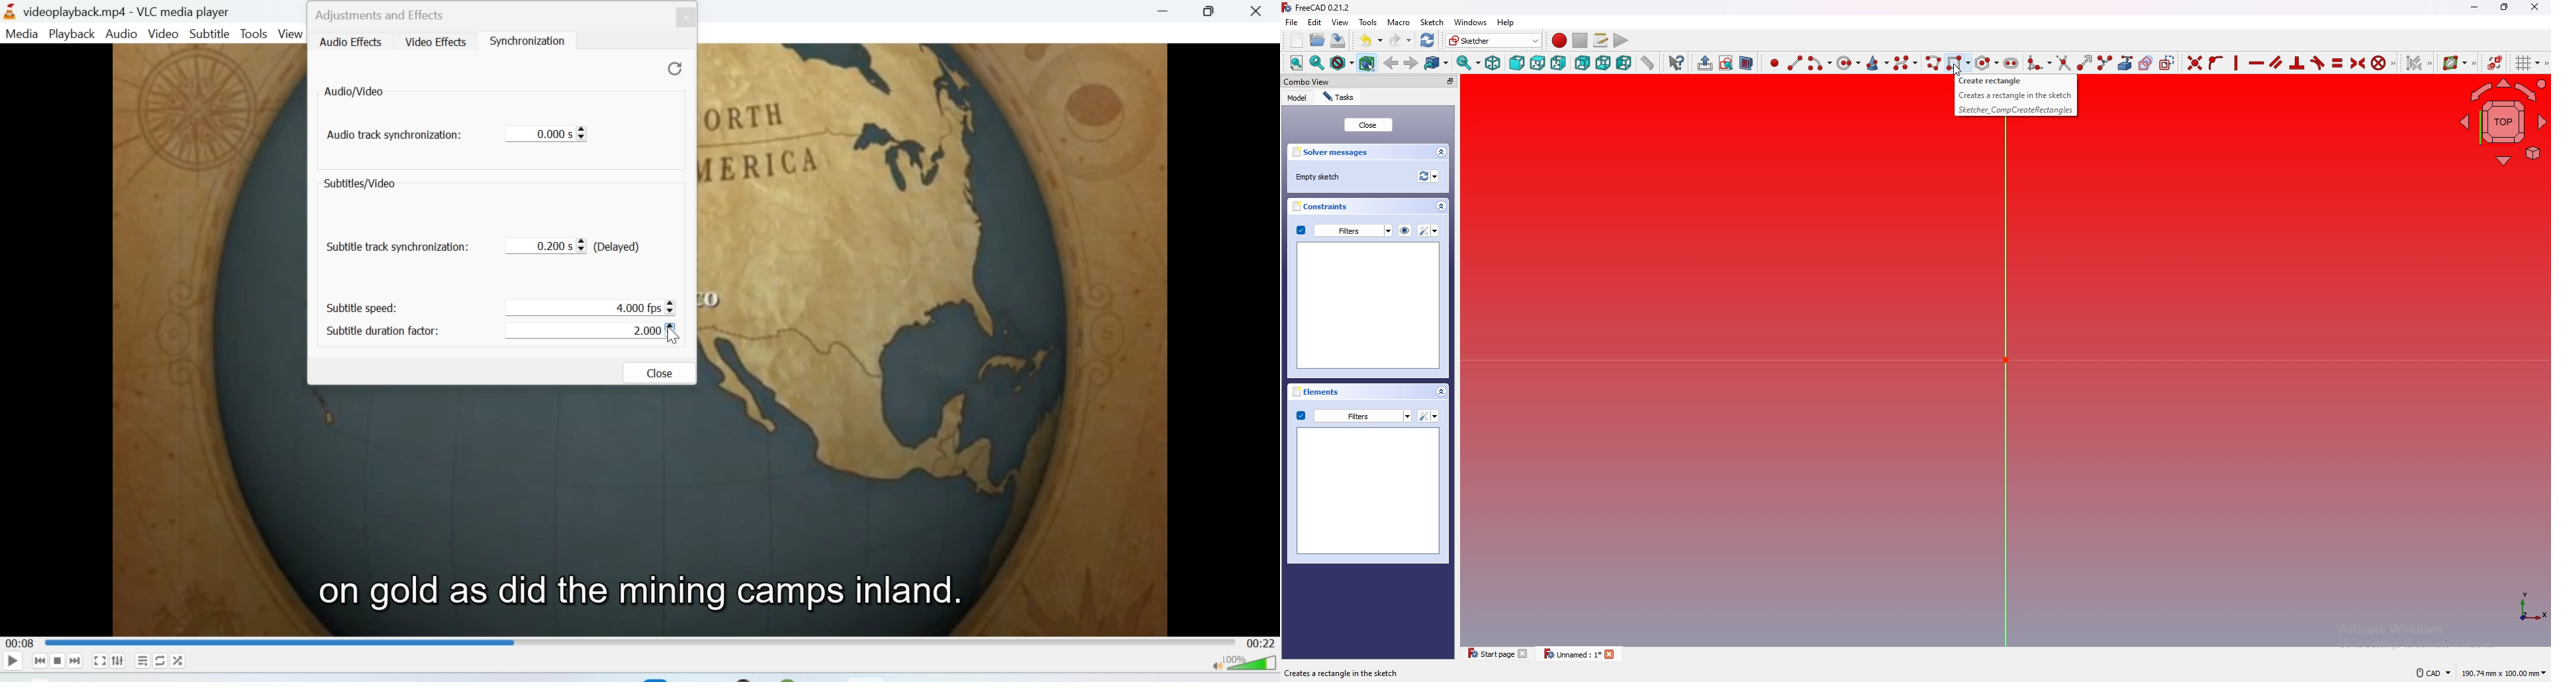  Describe the element at coordinates (1427, 416) in the screenshot. I see `settings` at that location.